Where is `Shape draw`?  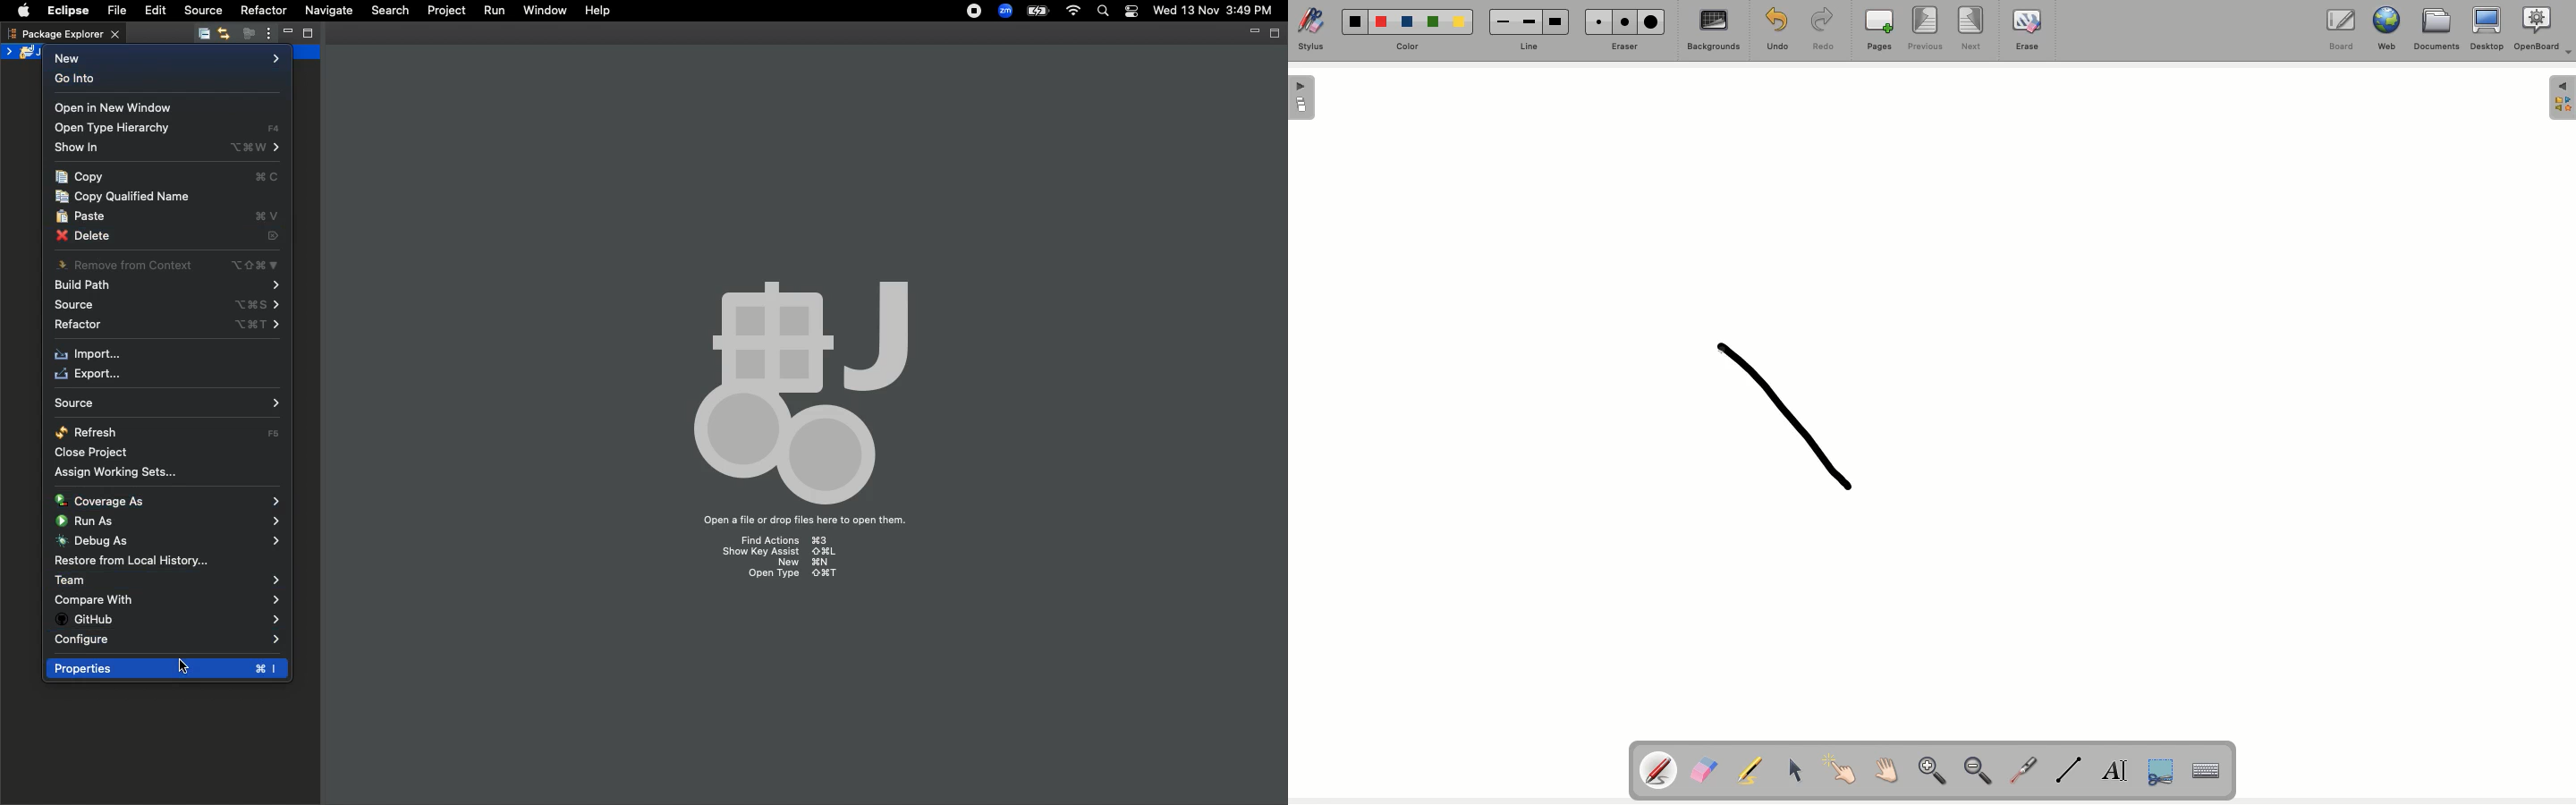
Shape draw is located at coordinates (1792, 423).